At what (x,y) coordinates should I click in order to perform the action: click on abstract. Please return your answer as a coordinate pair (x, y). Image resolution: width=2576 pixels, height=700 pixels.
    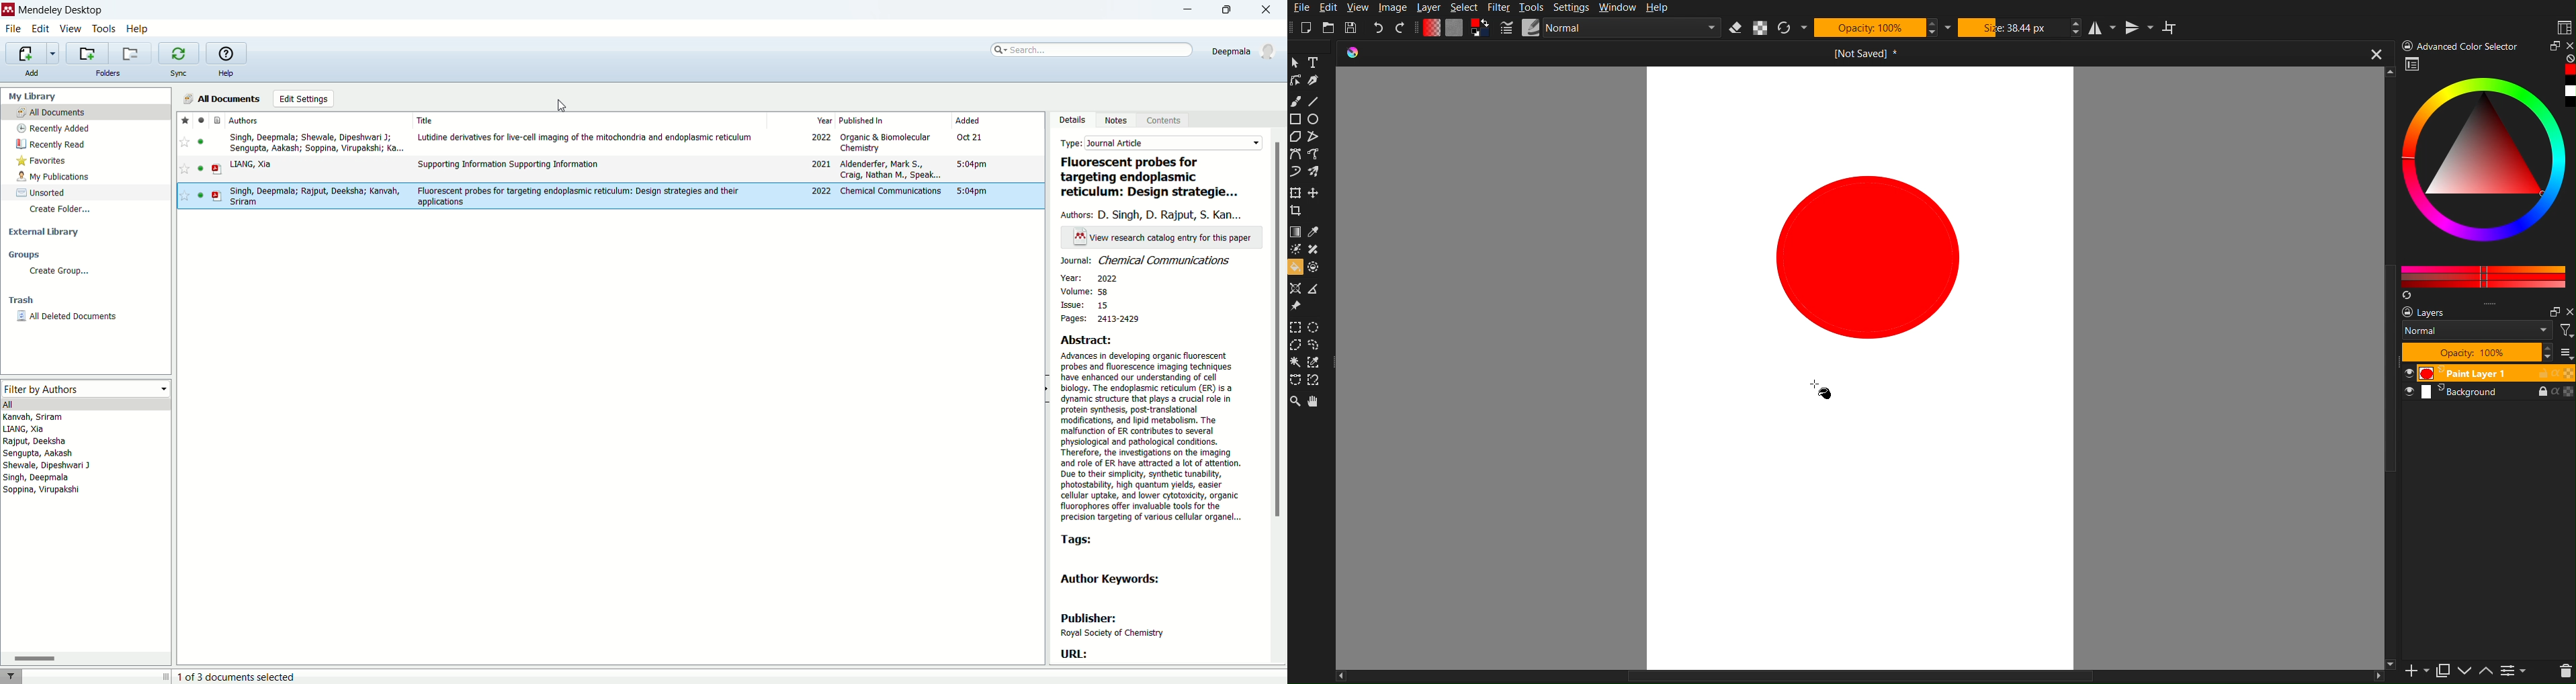
    Looking at the image, I should click on (1160, 429).